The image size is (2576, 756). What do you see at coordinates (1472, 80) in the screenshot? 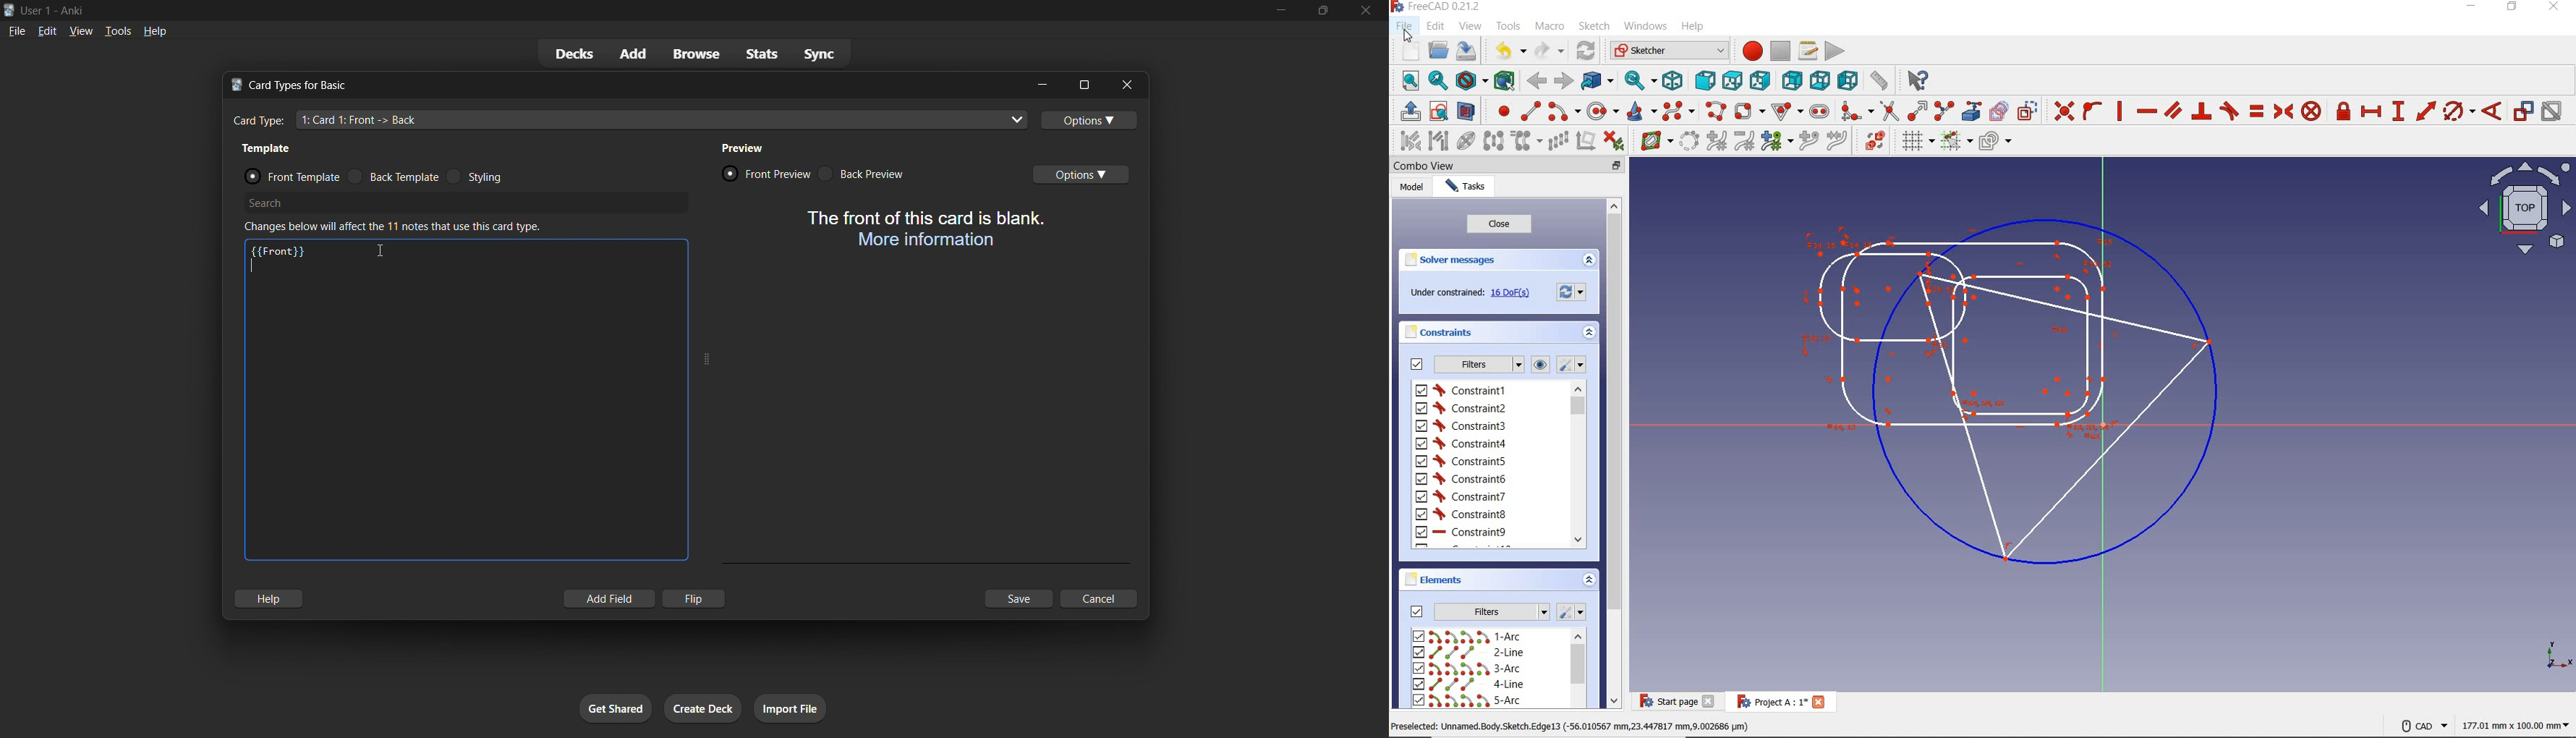
I see `draw style` at bounding box center [1472, 80].